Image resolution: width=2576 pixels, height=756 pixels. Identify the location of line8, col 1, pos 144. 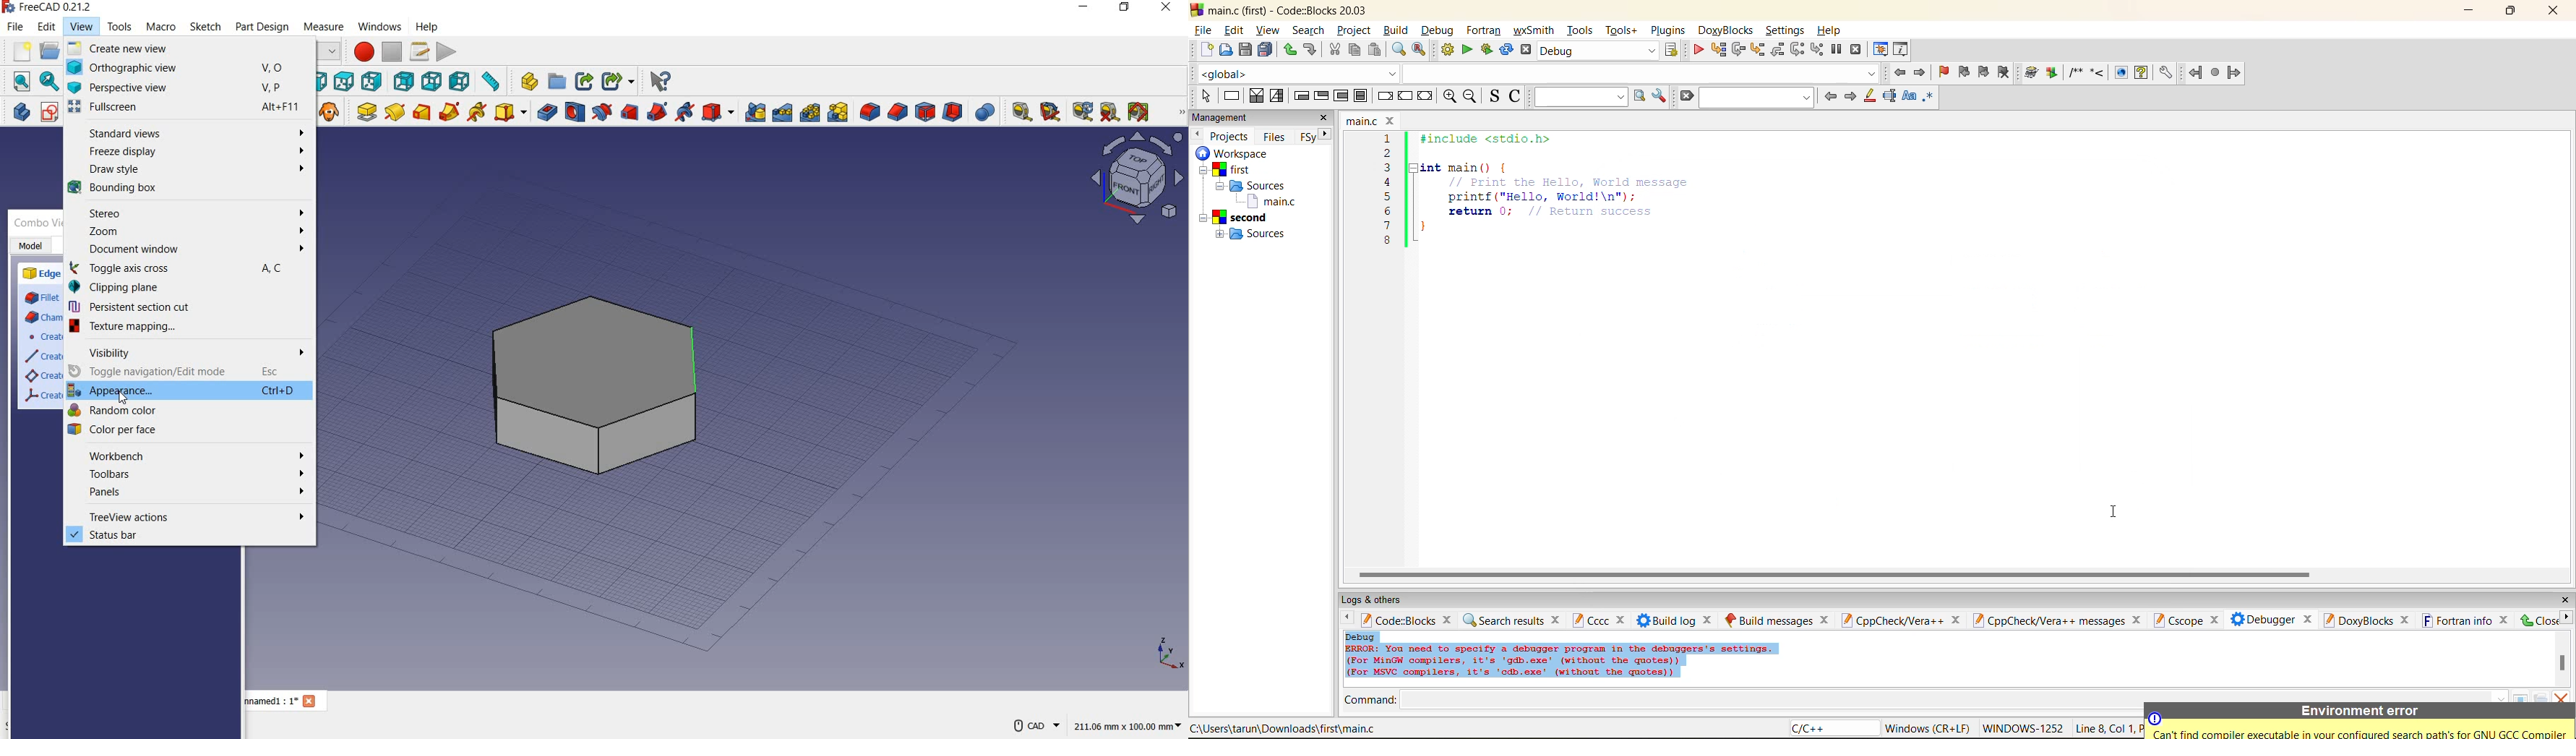
(2108, 728).